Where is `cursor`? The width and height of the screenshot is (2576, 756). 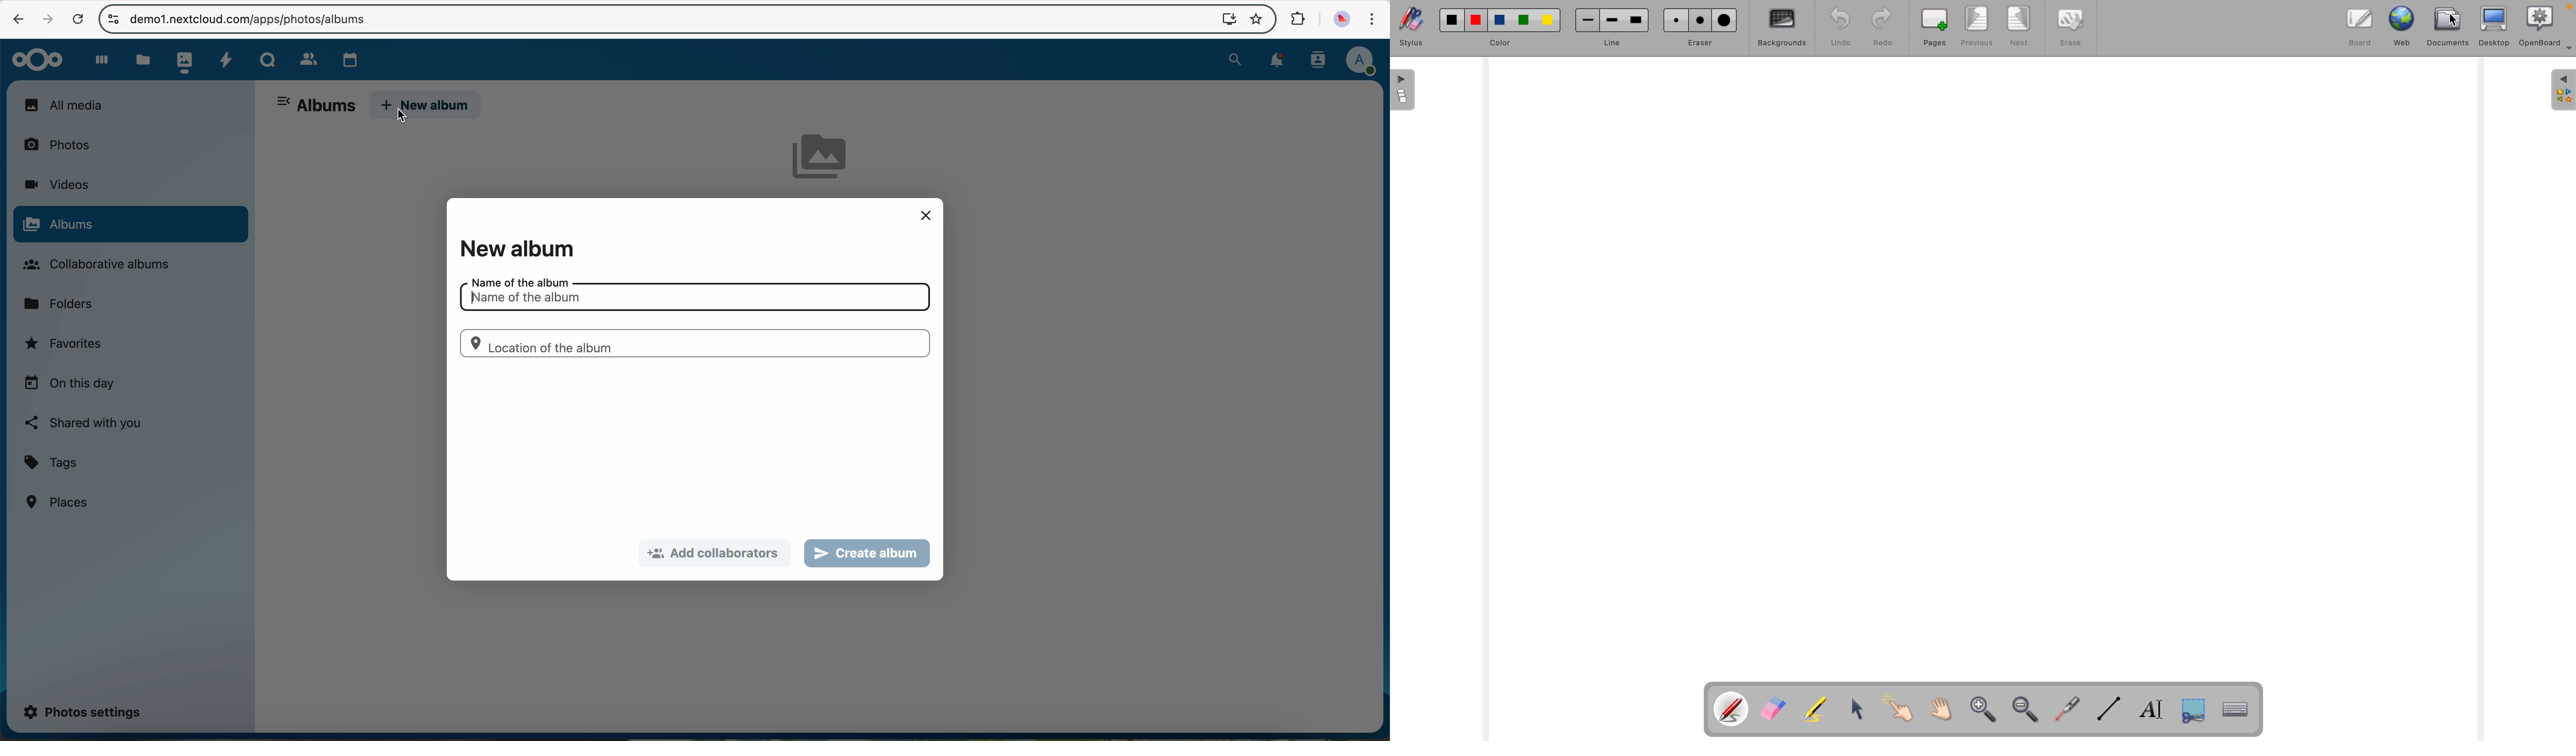
cursor is located at coordinates (403, 117).